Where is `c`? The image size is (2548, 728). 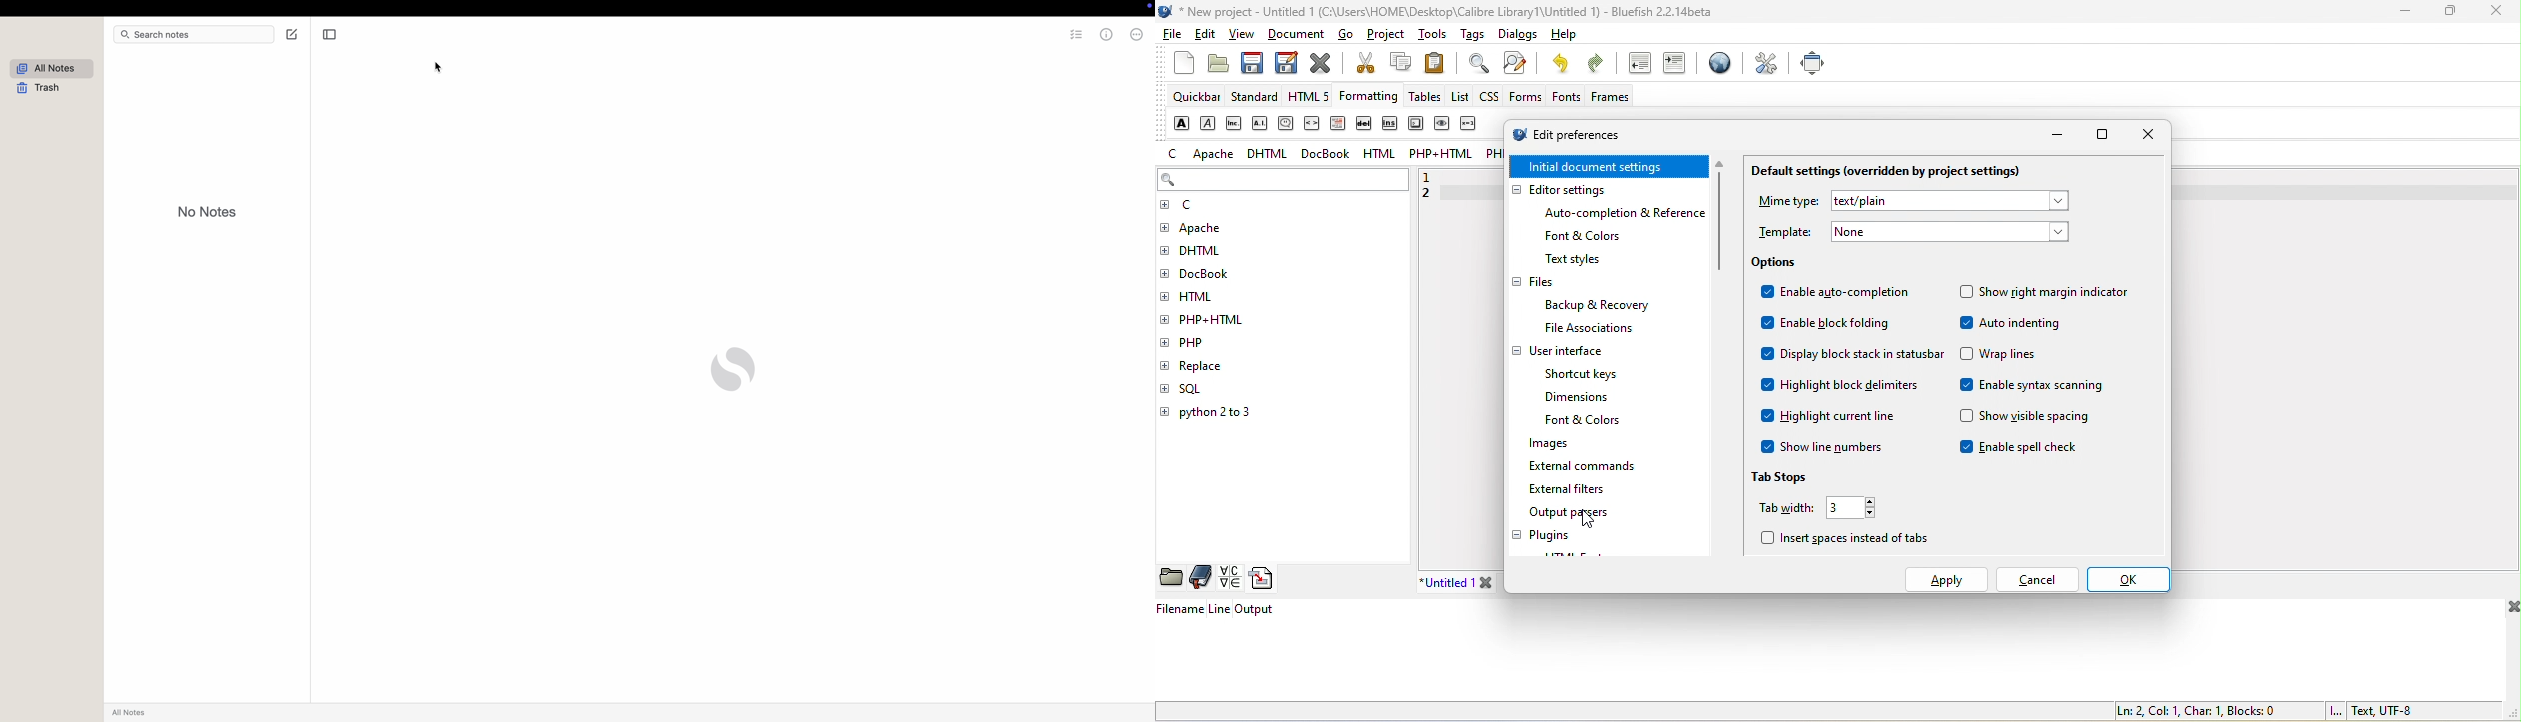
c is located at coordinates (1174, 154).